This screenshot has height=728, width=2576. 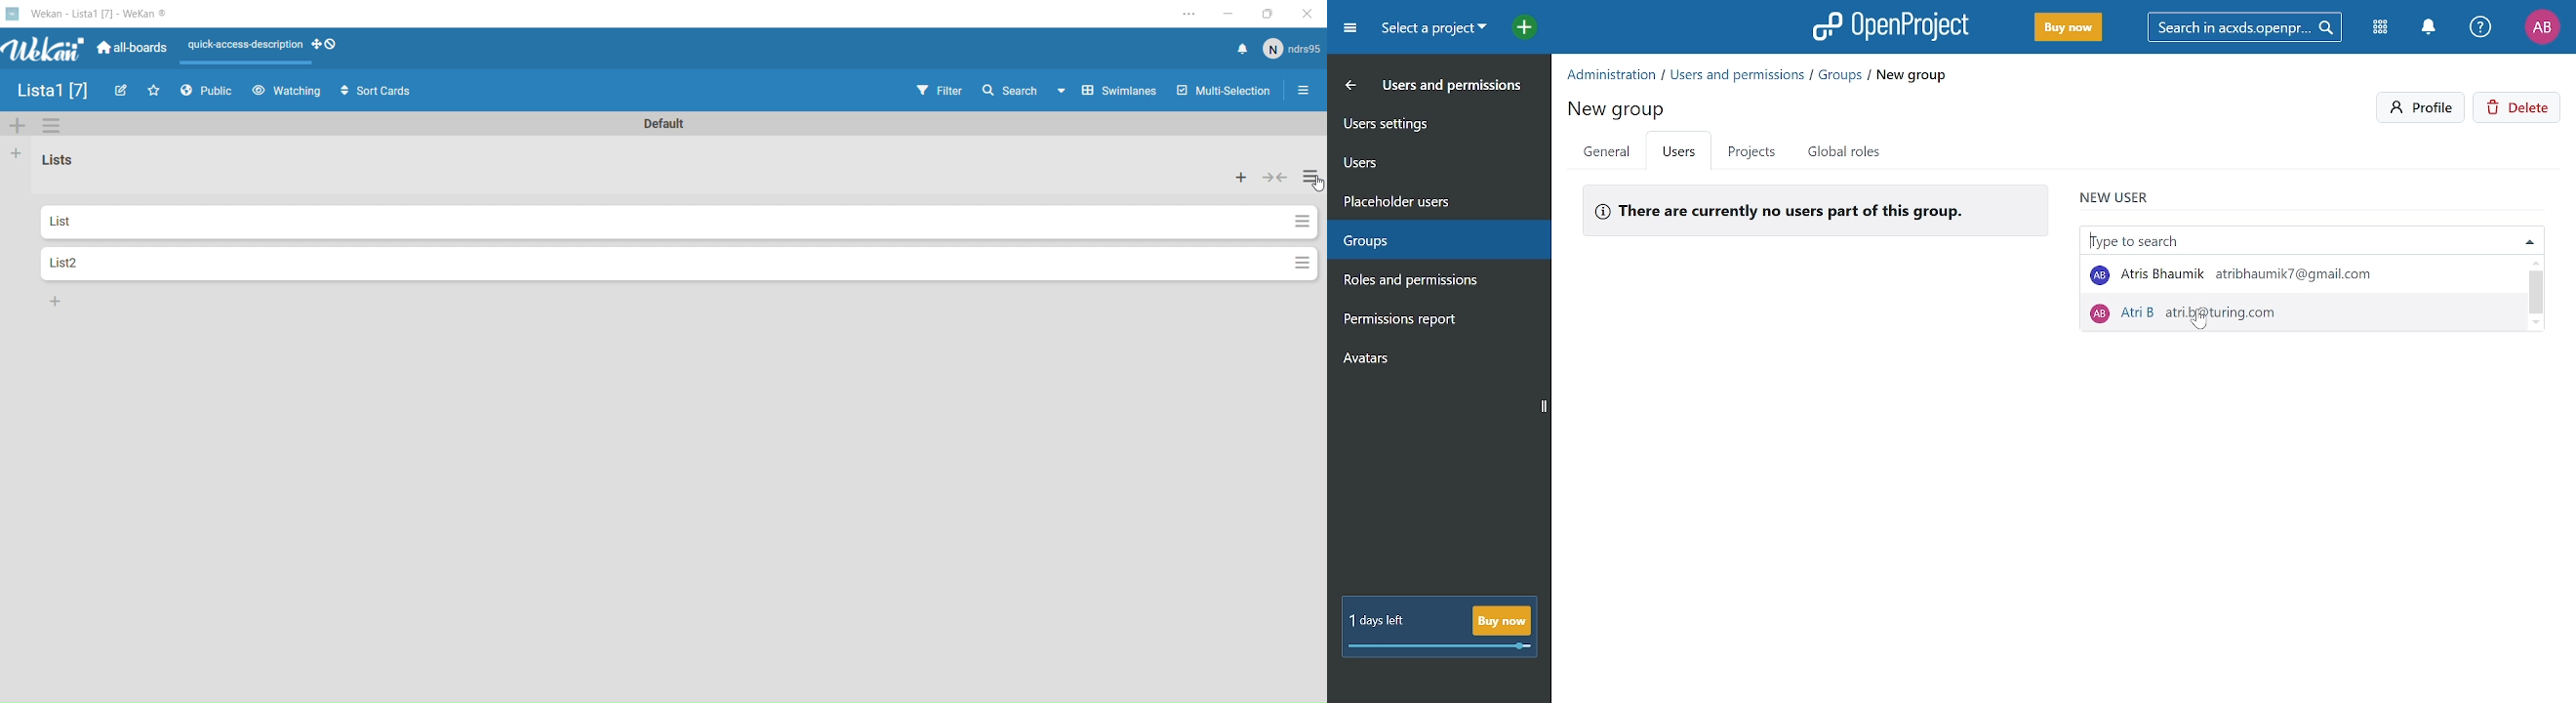 I want to click on Projects, so click(x=1751, y=151).